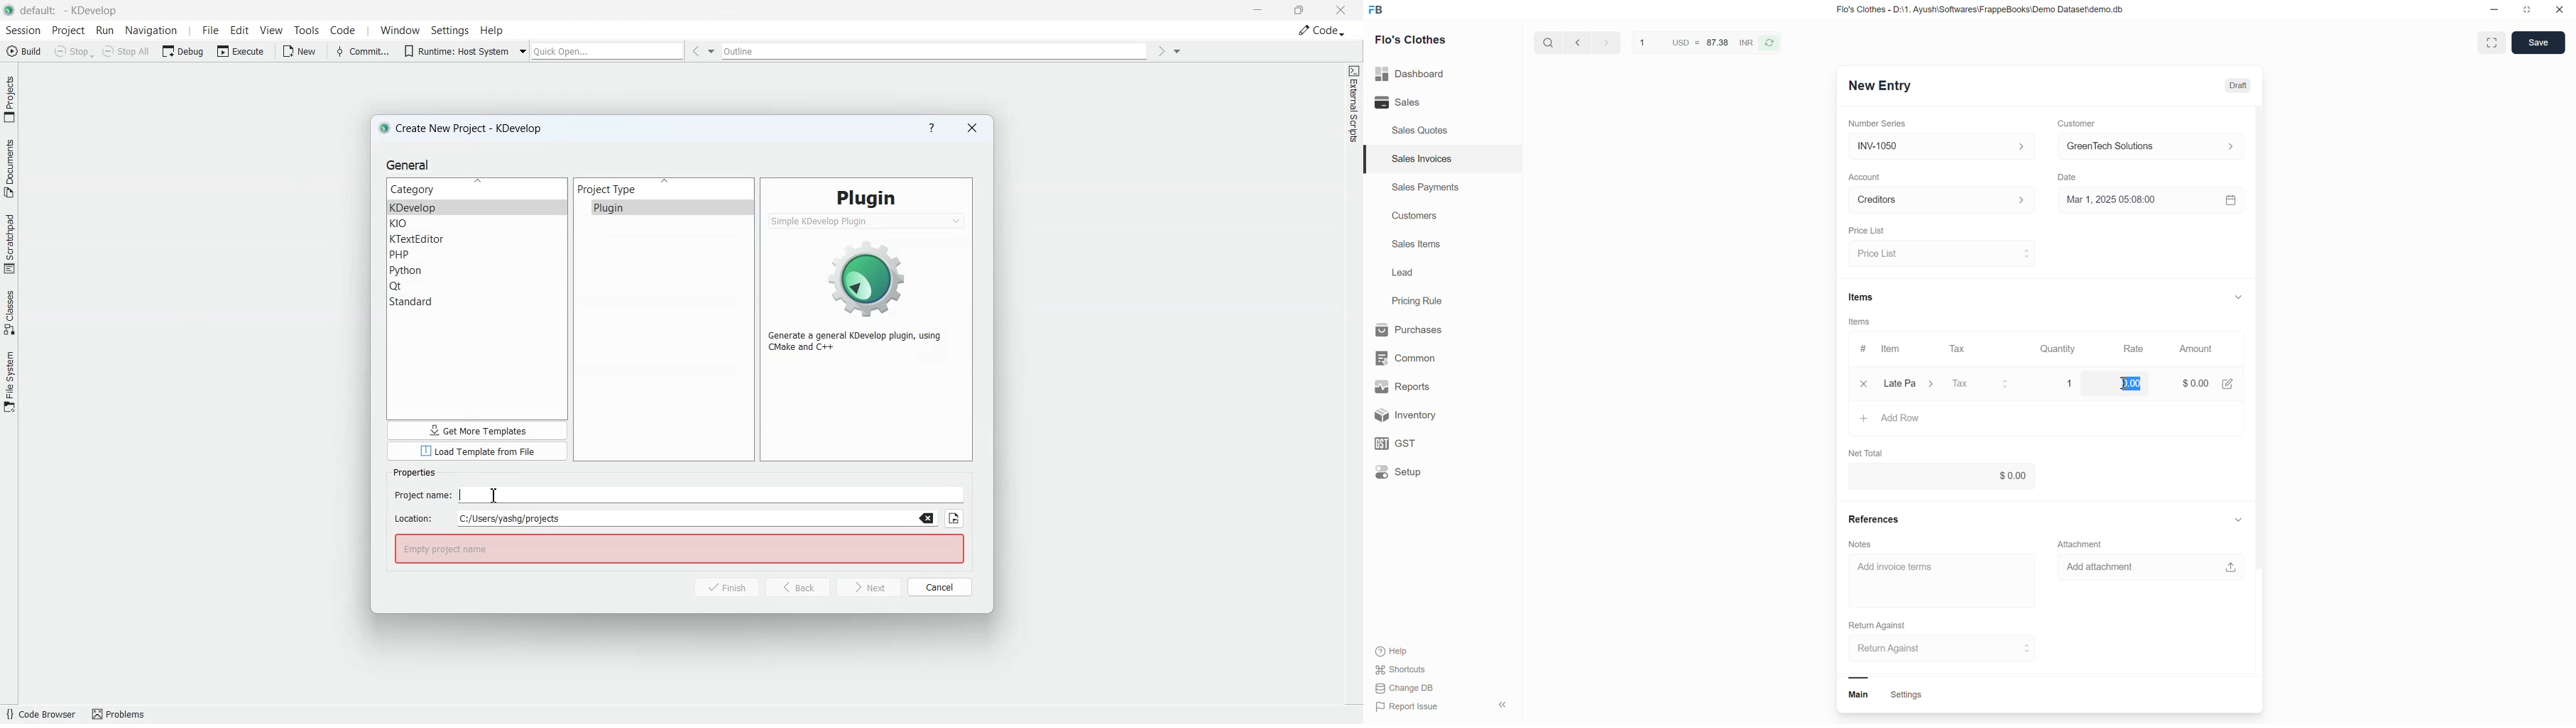 This screenshot has height=728, width=2576. I want to click on Net Total, so click(1869, 452).